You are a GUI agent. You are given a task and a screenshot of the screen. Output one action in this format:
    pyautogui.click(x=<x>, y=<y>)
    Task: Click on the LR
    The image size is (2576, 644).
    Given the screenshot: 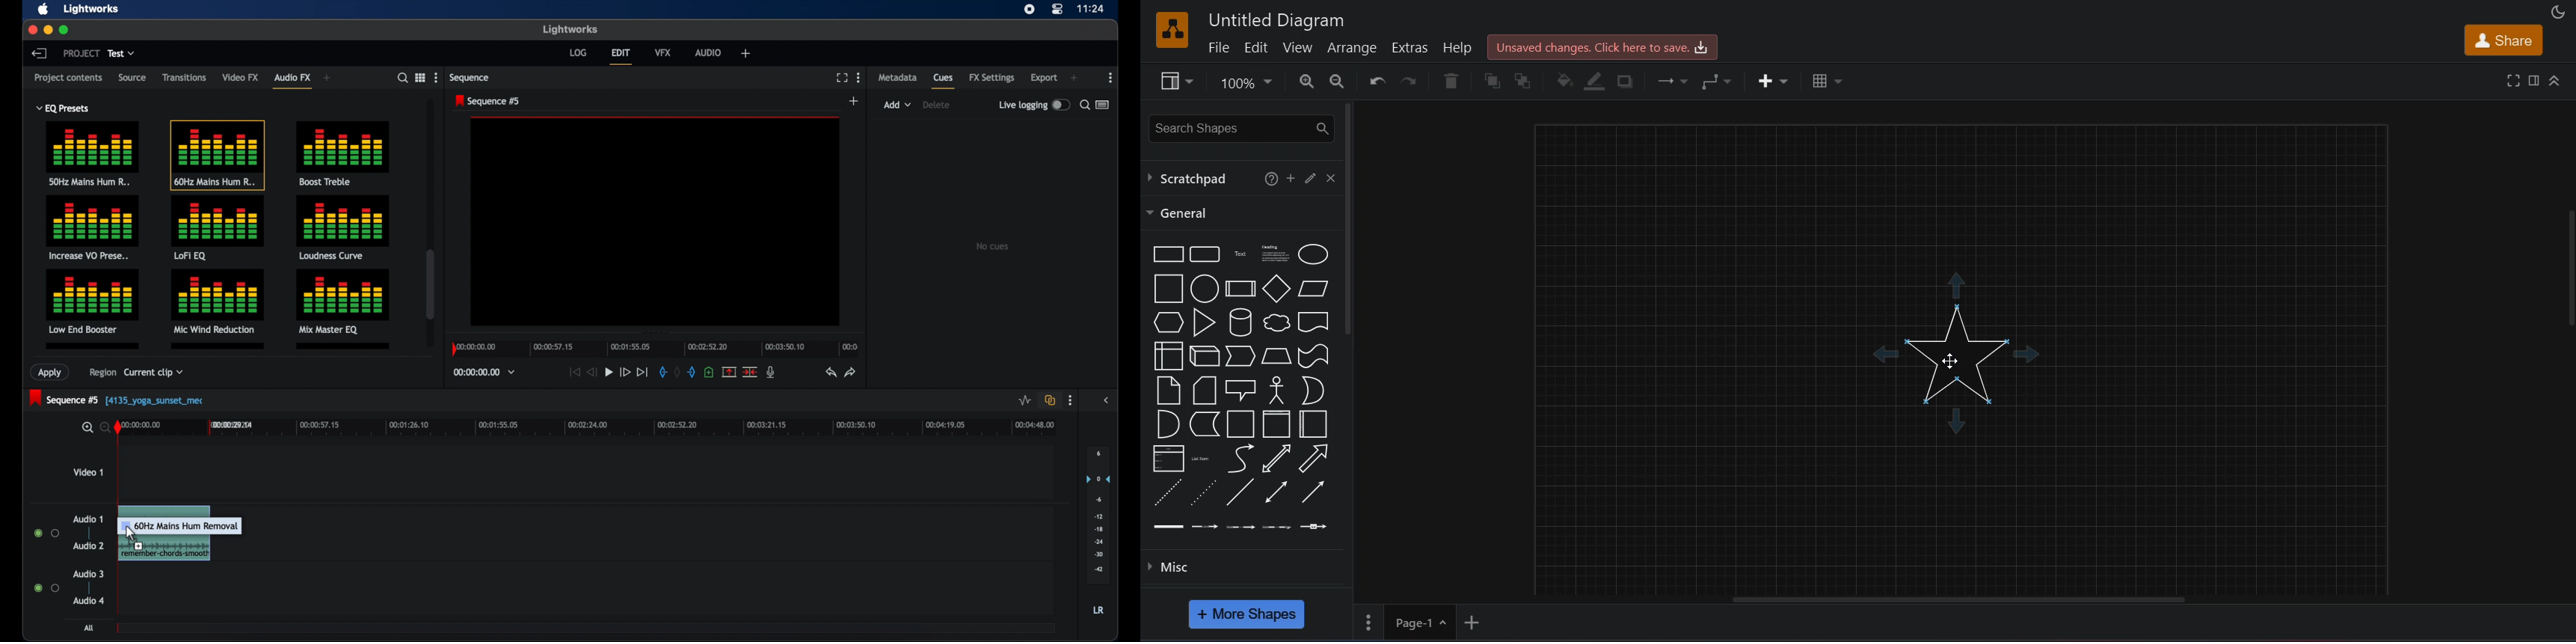 What is the action you would take?
    pyautogui.click(x=1098, y=609)
    